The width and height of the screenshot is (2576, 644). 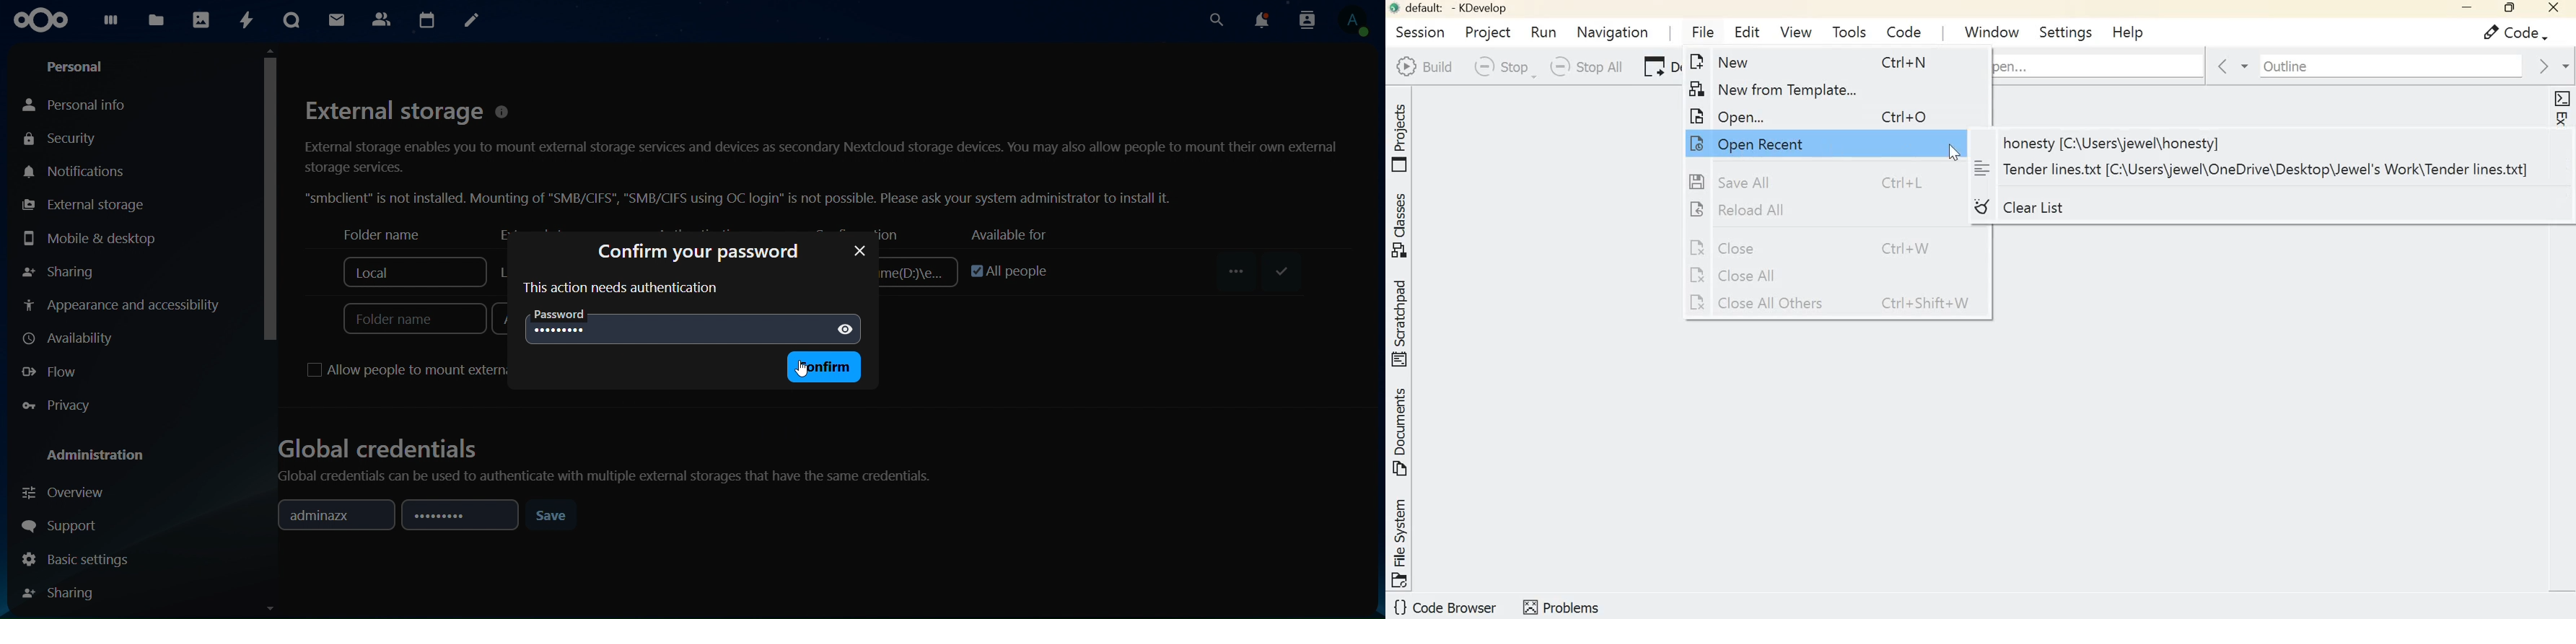 I want to click on this action need authentication, so click(x=620, y=289).